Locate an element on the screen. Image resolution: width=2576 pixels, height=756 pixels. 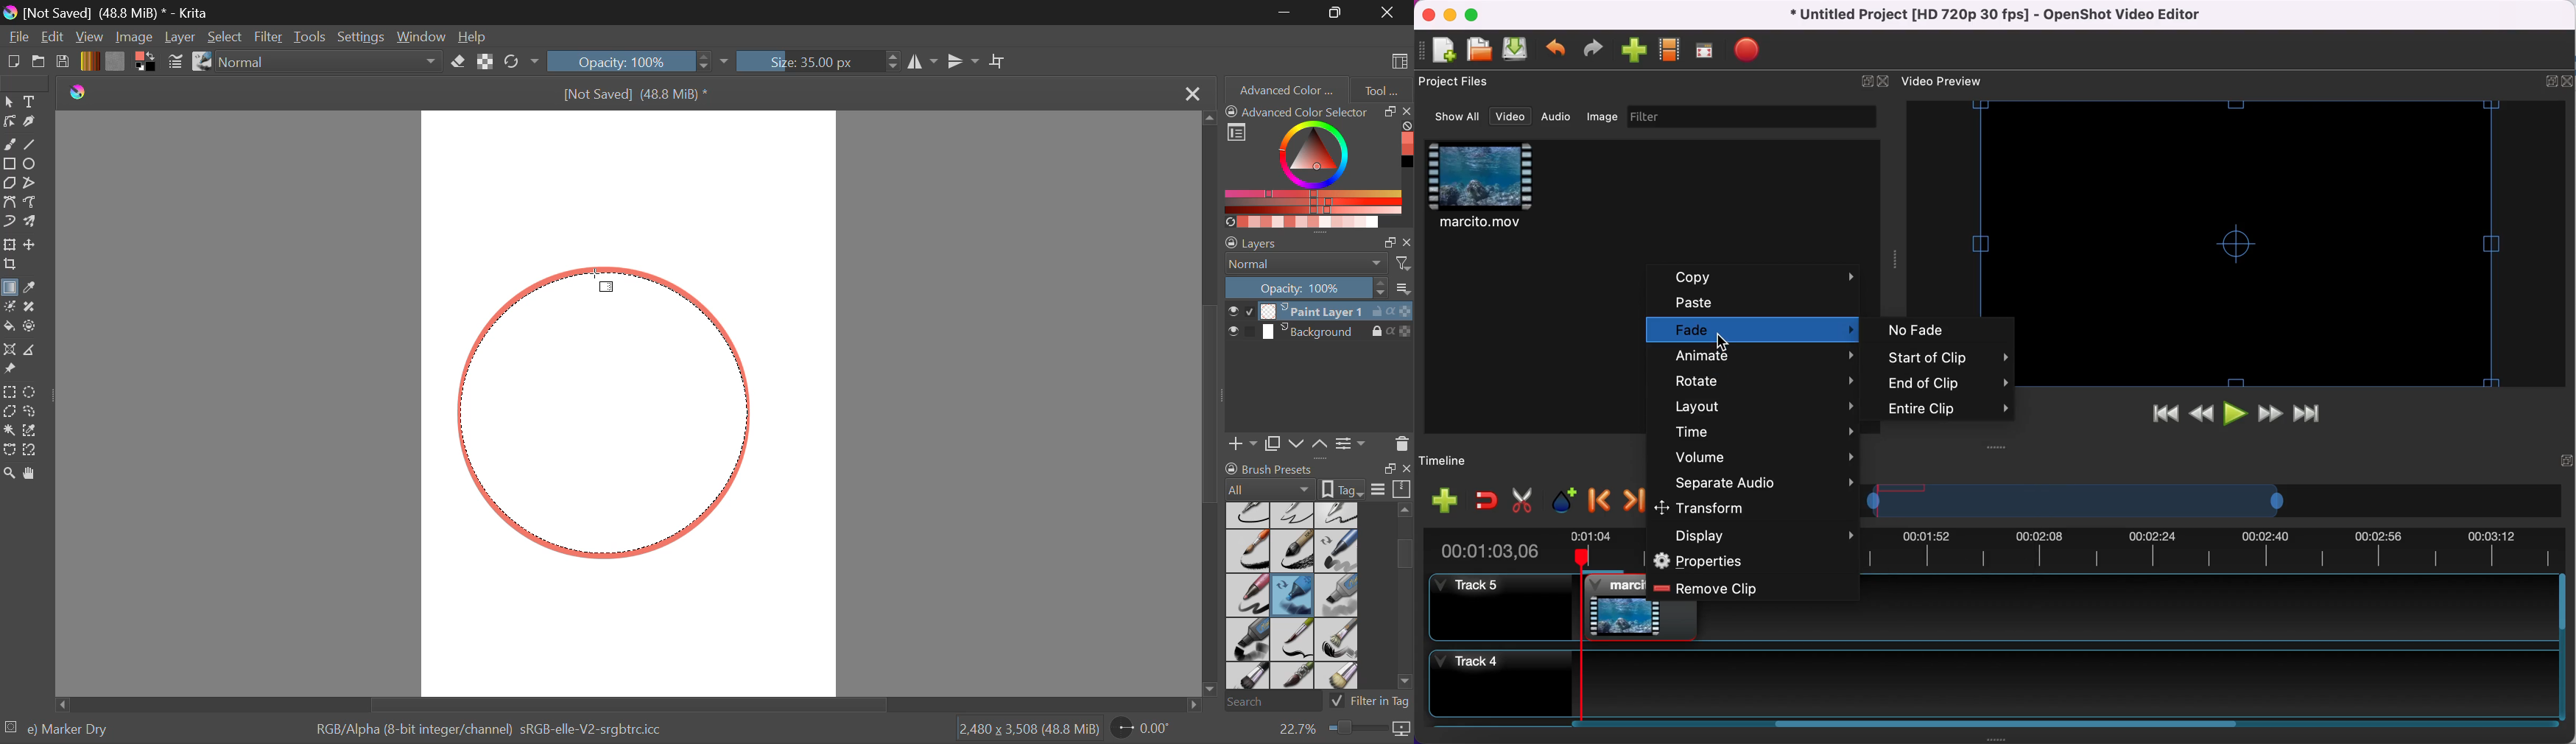
Magnetic Curve Selection is located at coordinates (35, 450).